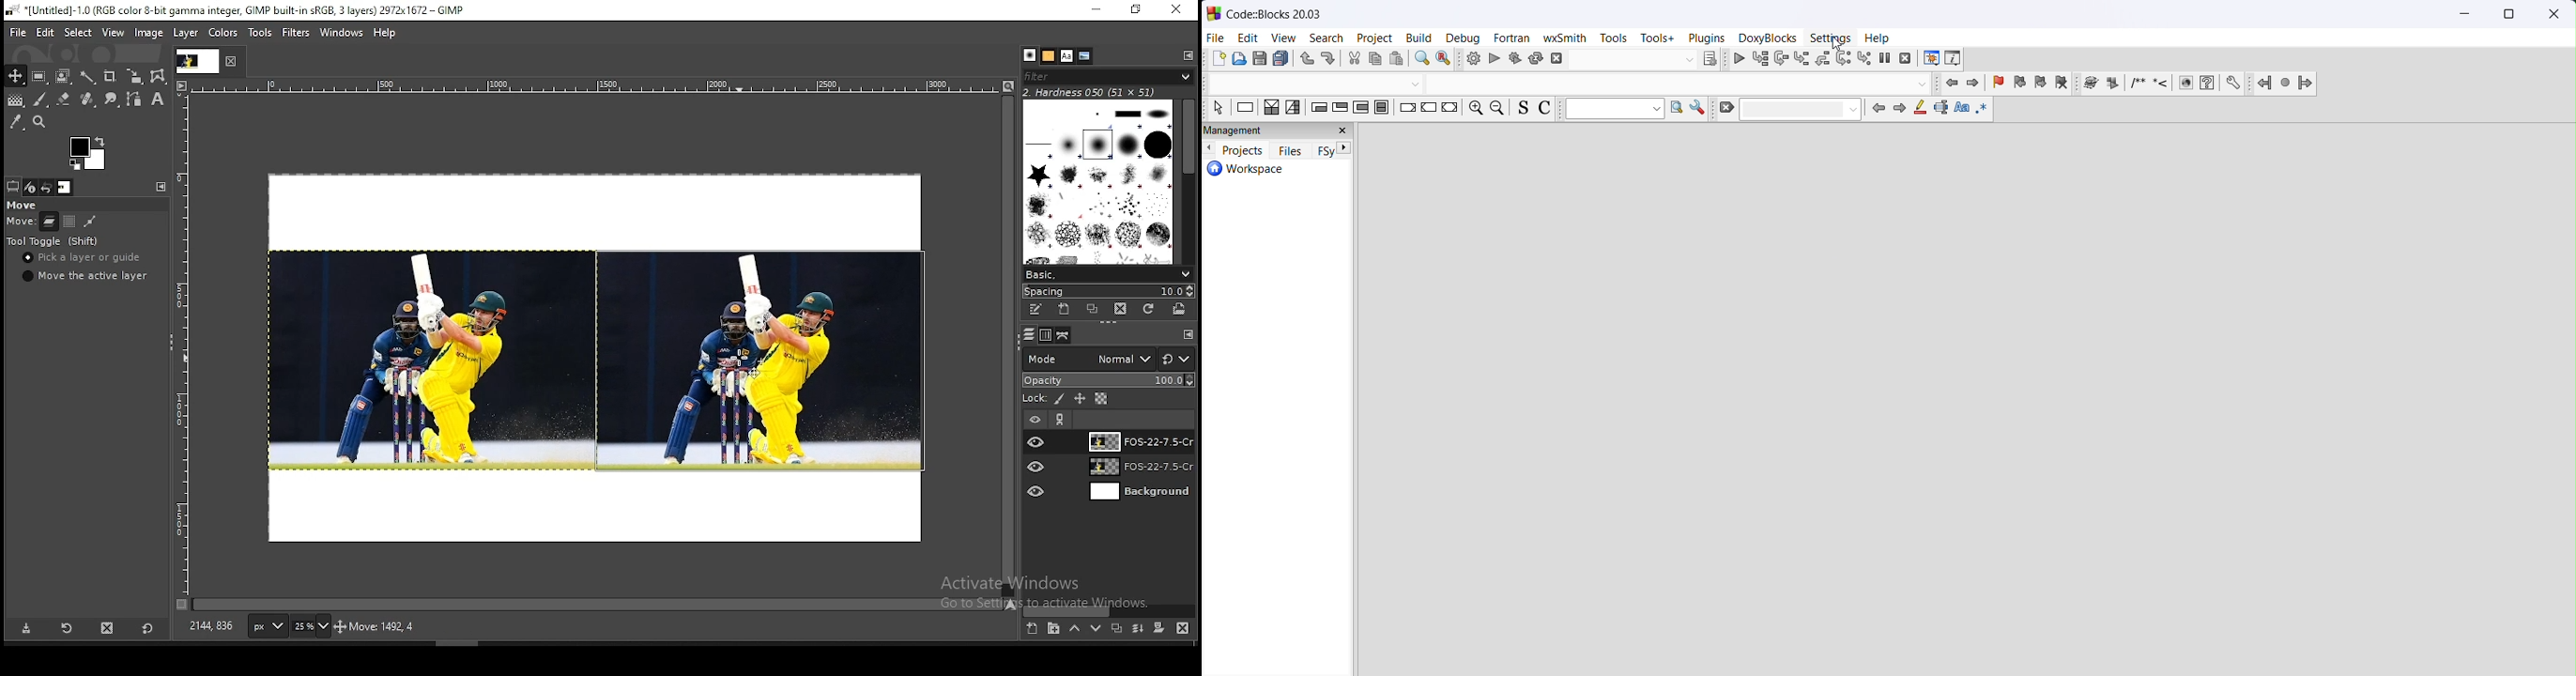 Image resolution: width=2576 pixels, height=700 pixels. What do you see at coordinates (1061, 401) in the screenshot?
I see `lock pixels` at bounding box center [1061, 401].